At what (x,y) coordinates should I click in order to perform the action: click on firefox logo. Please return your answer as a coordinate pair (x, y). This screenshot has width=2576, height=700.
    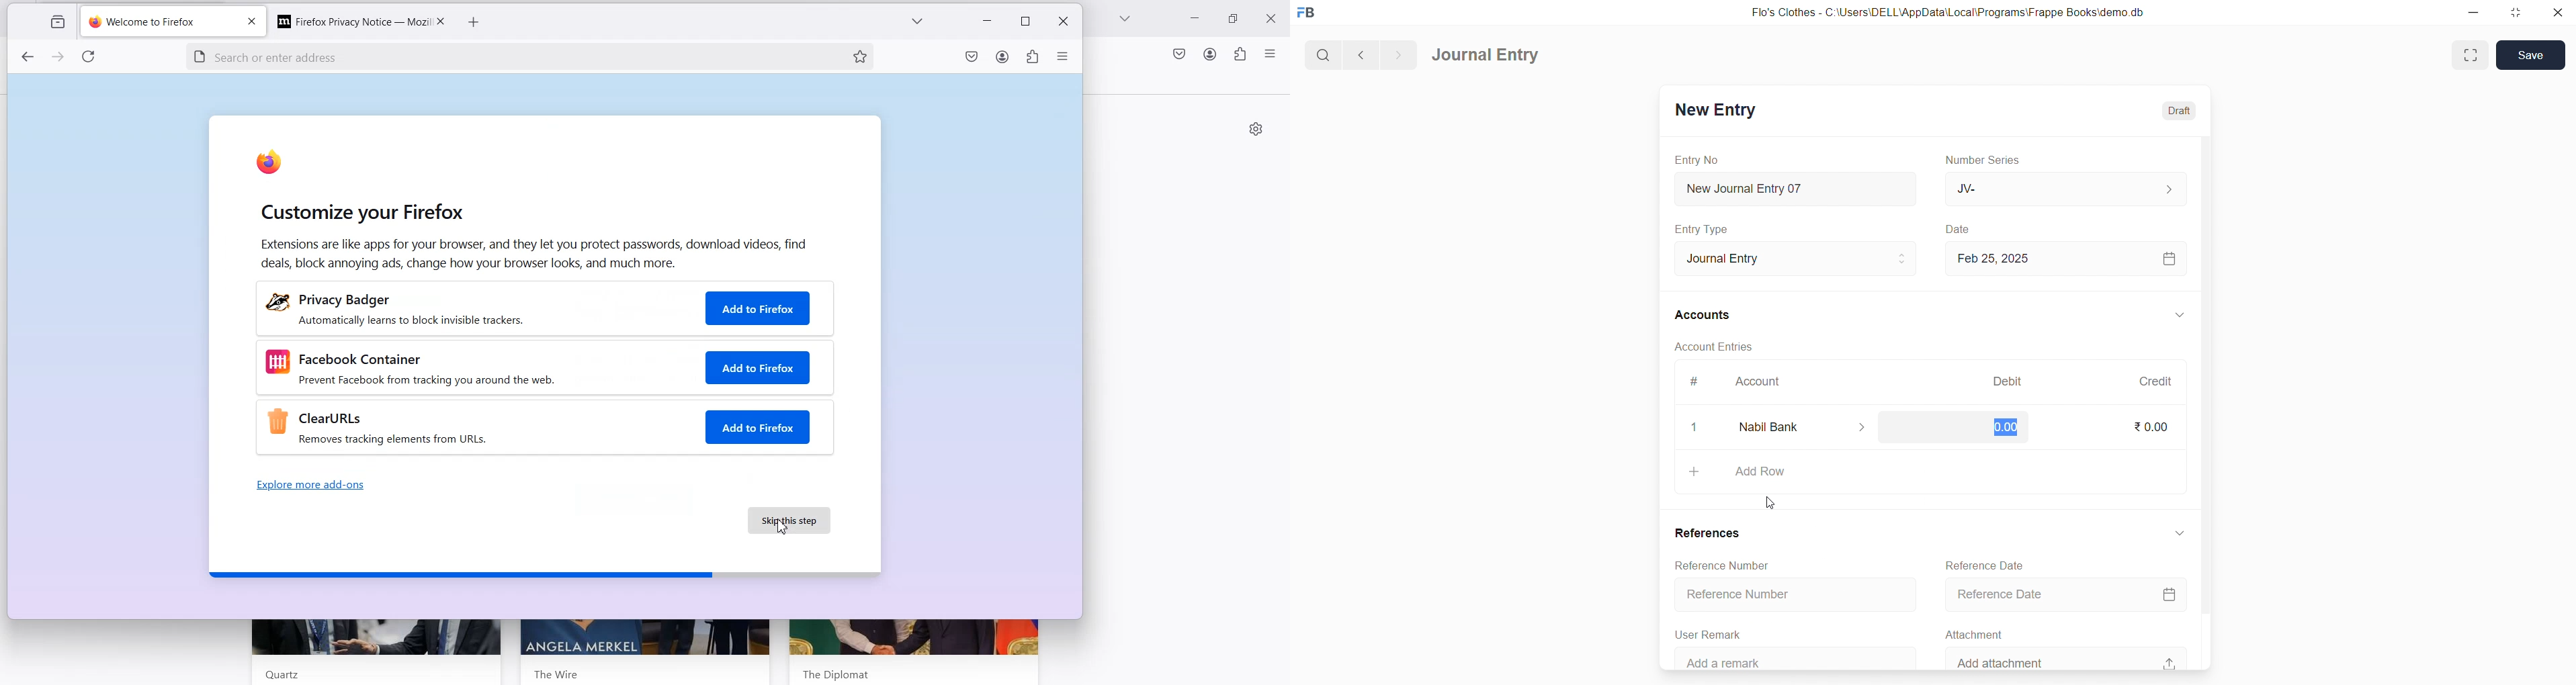
    Looking at the image, I should click on (270, 166).